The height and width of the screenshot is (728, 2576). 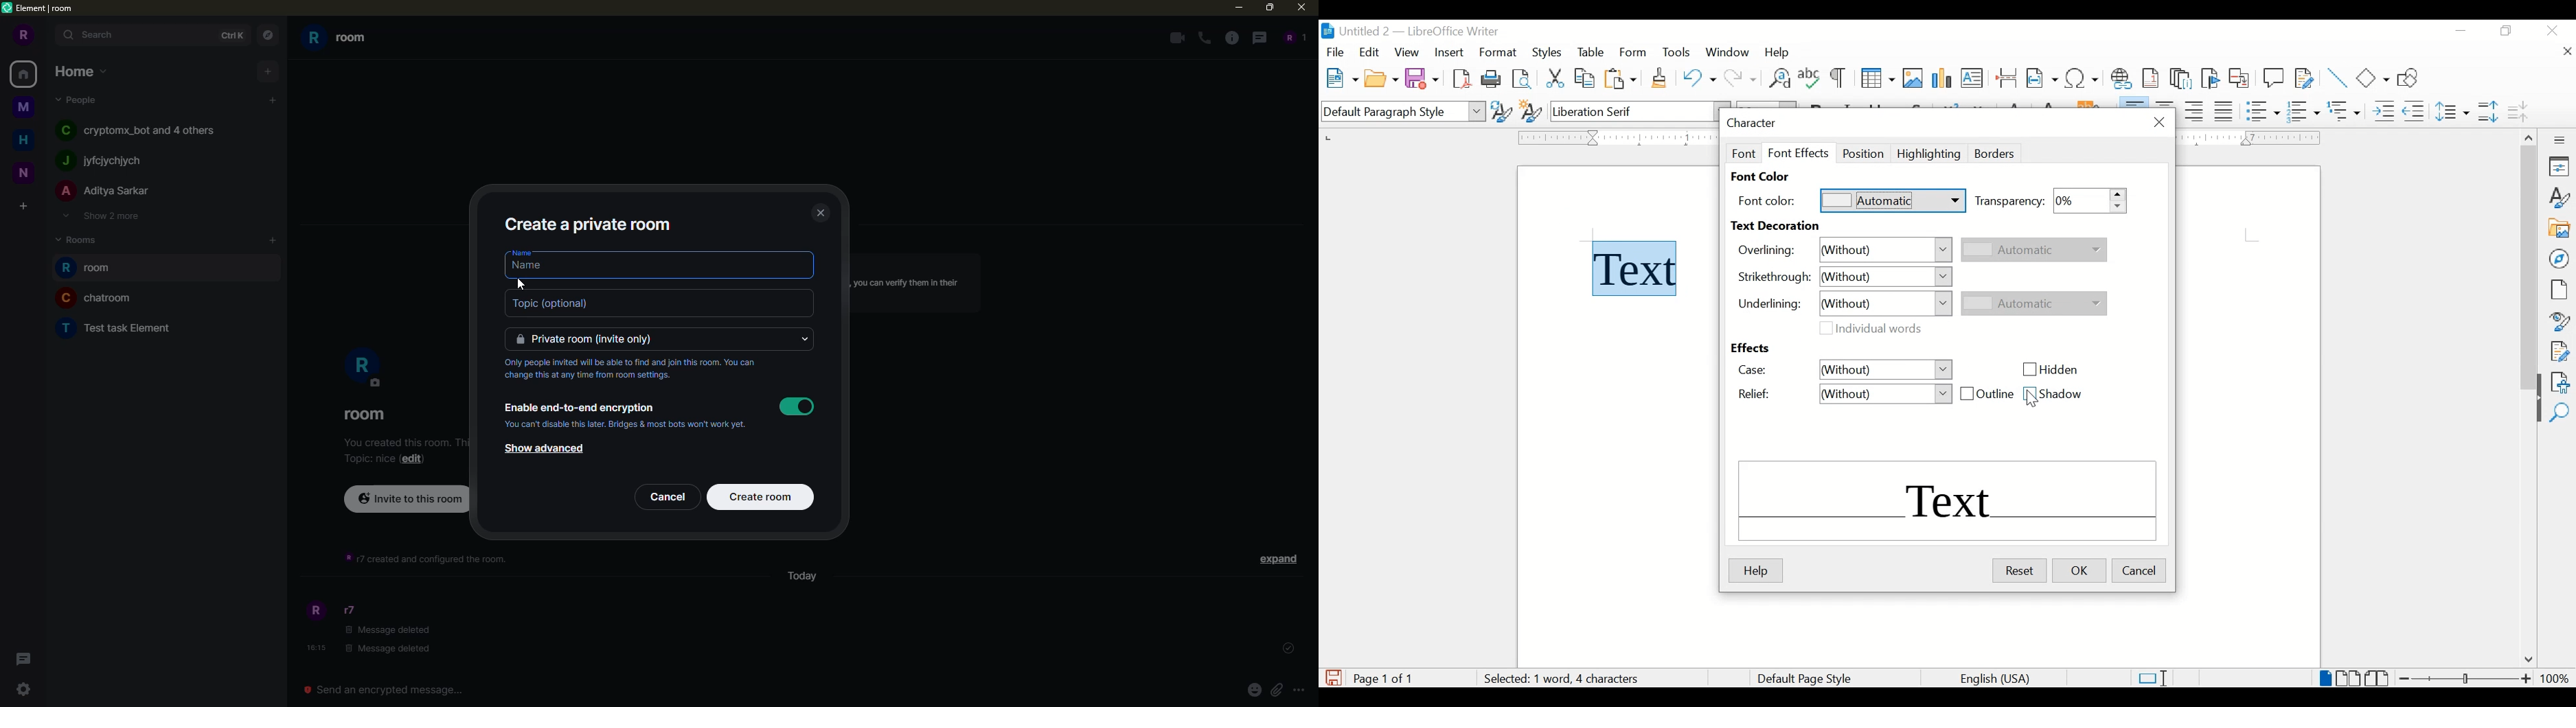 What do you see at coordinates (582, 406) in the screenshot?
I see `enable encryption` at bounding box center [582, 406].